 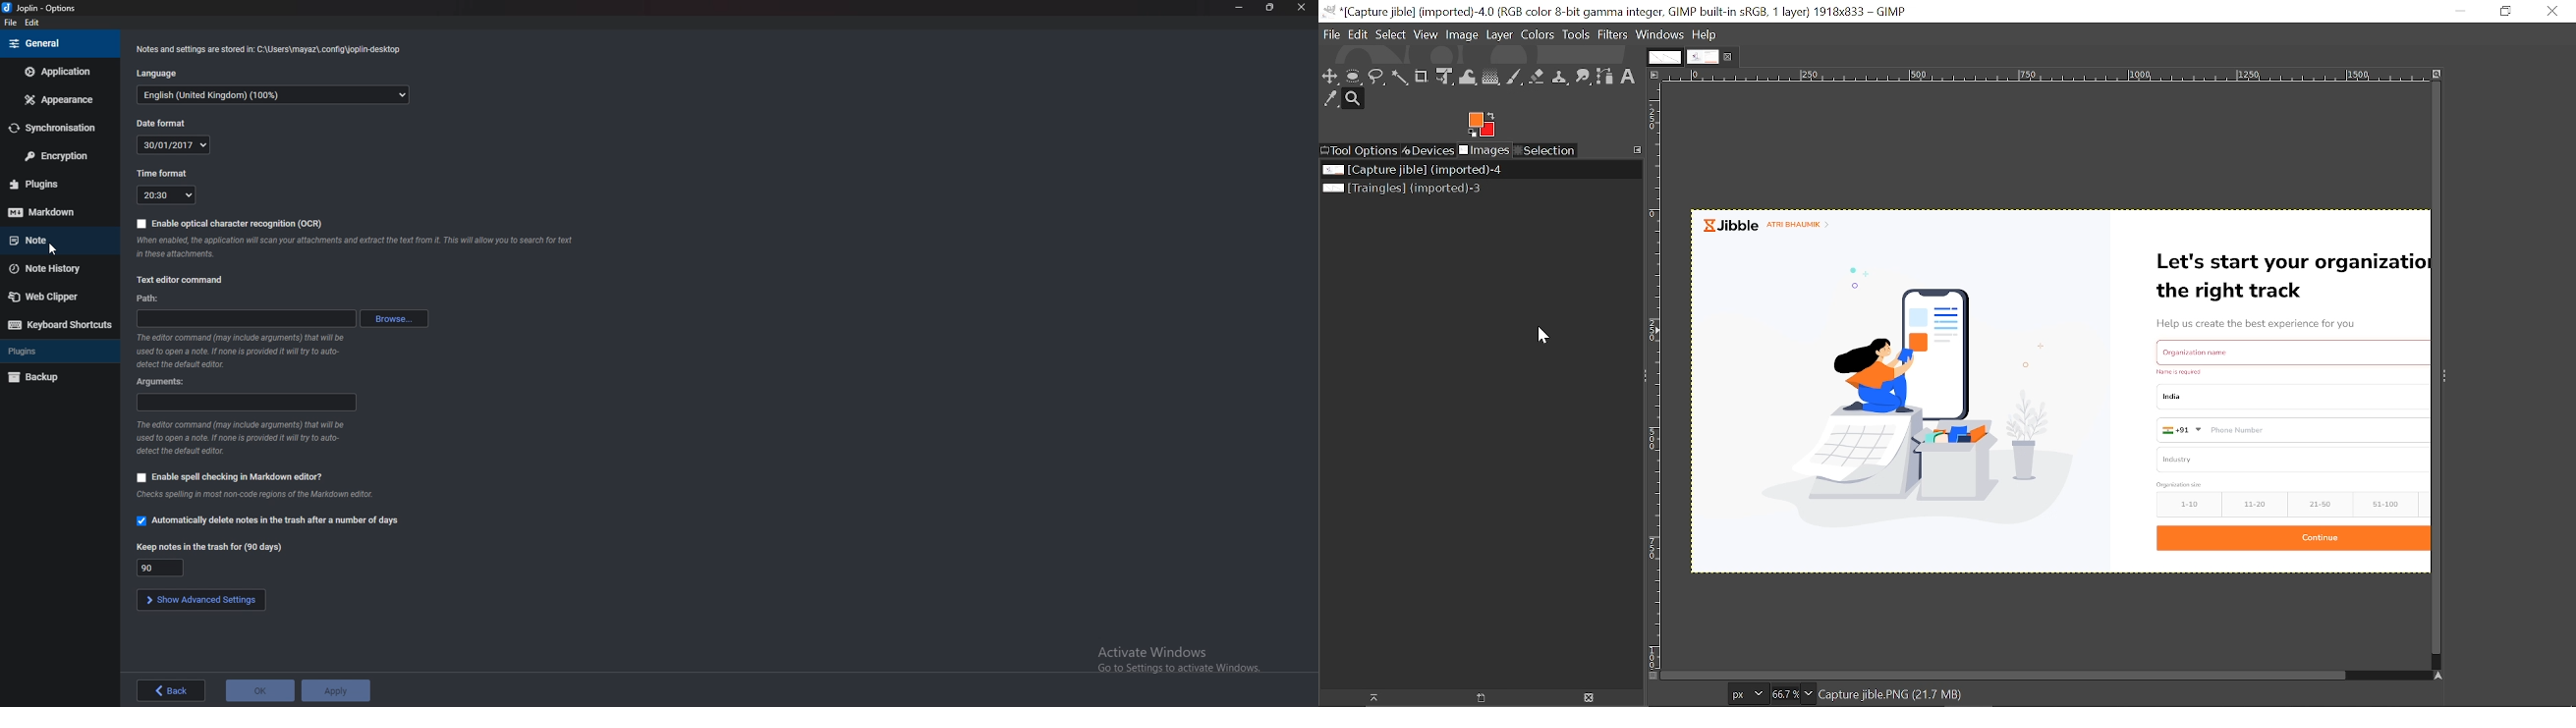 What do you see at coordinates (398, 318) in the screenshot?
I see `browse` at bounding box center [398, 318].